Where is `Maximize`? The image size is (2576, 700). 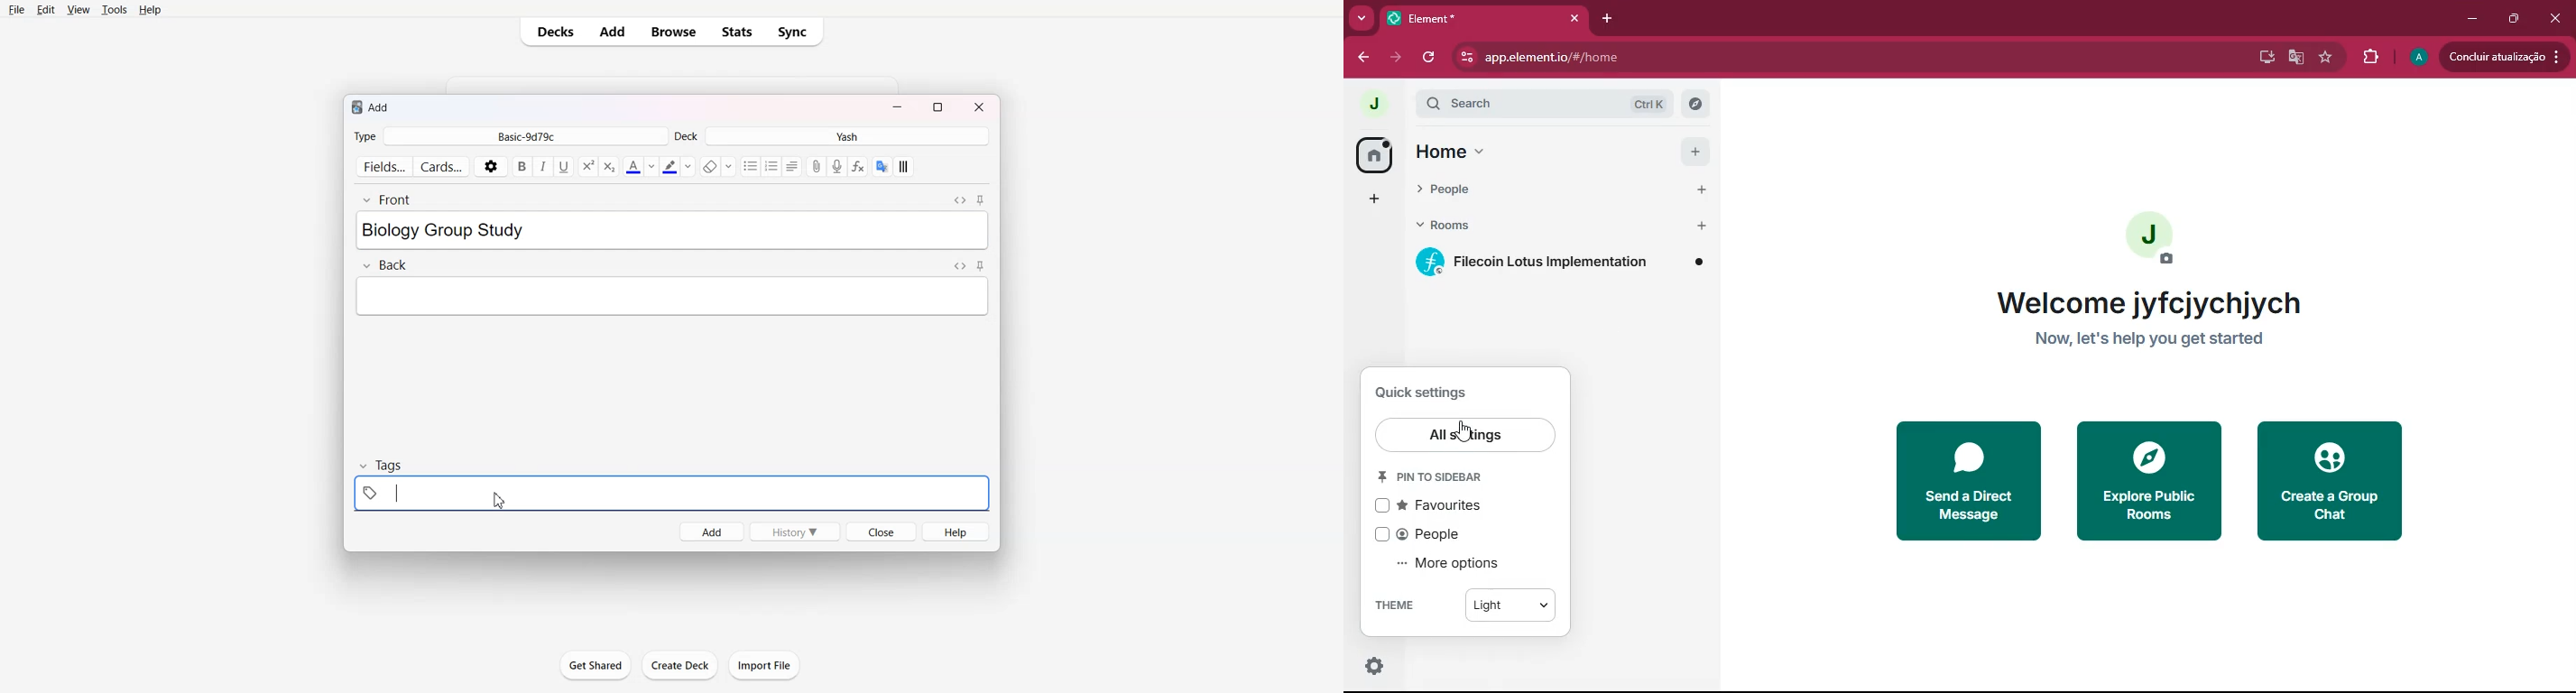
Maximize is located at coordinates (939, 106).